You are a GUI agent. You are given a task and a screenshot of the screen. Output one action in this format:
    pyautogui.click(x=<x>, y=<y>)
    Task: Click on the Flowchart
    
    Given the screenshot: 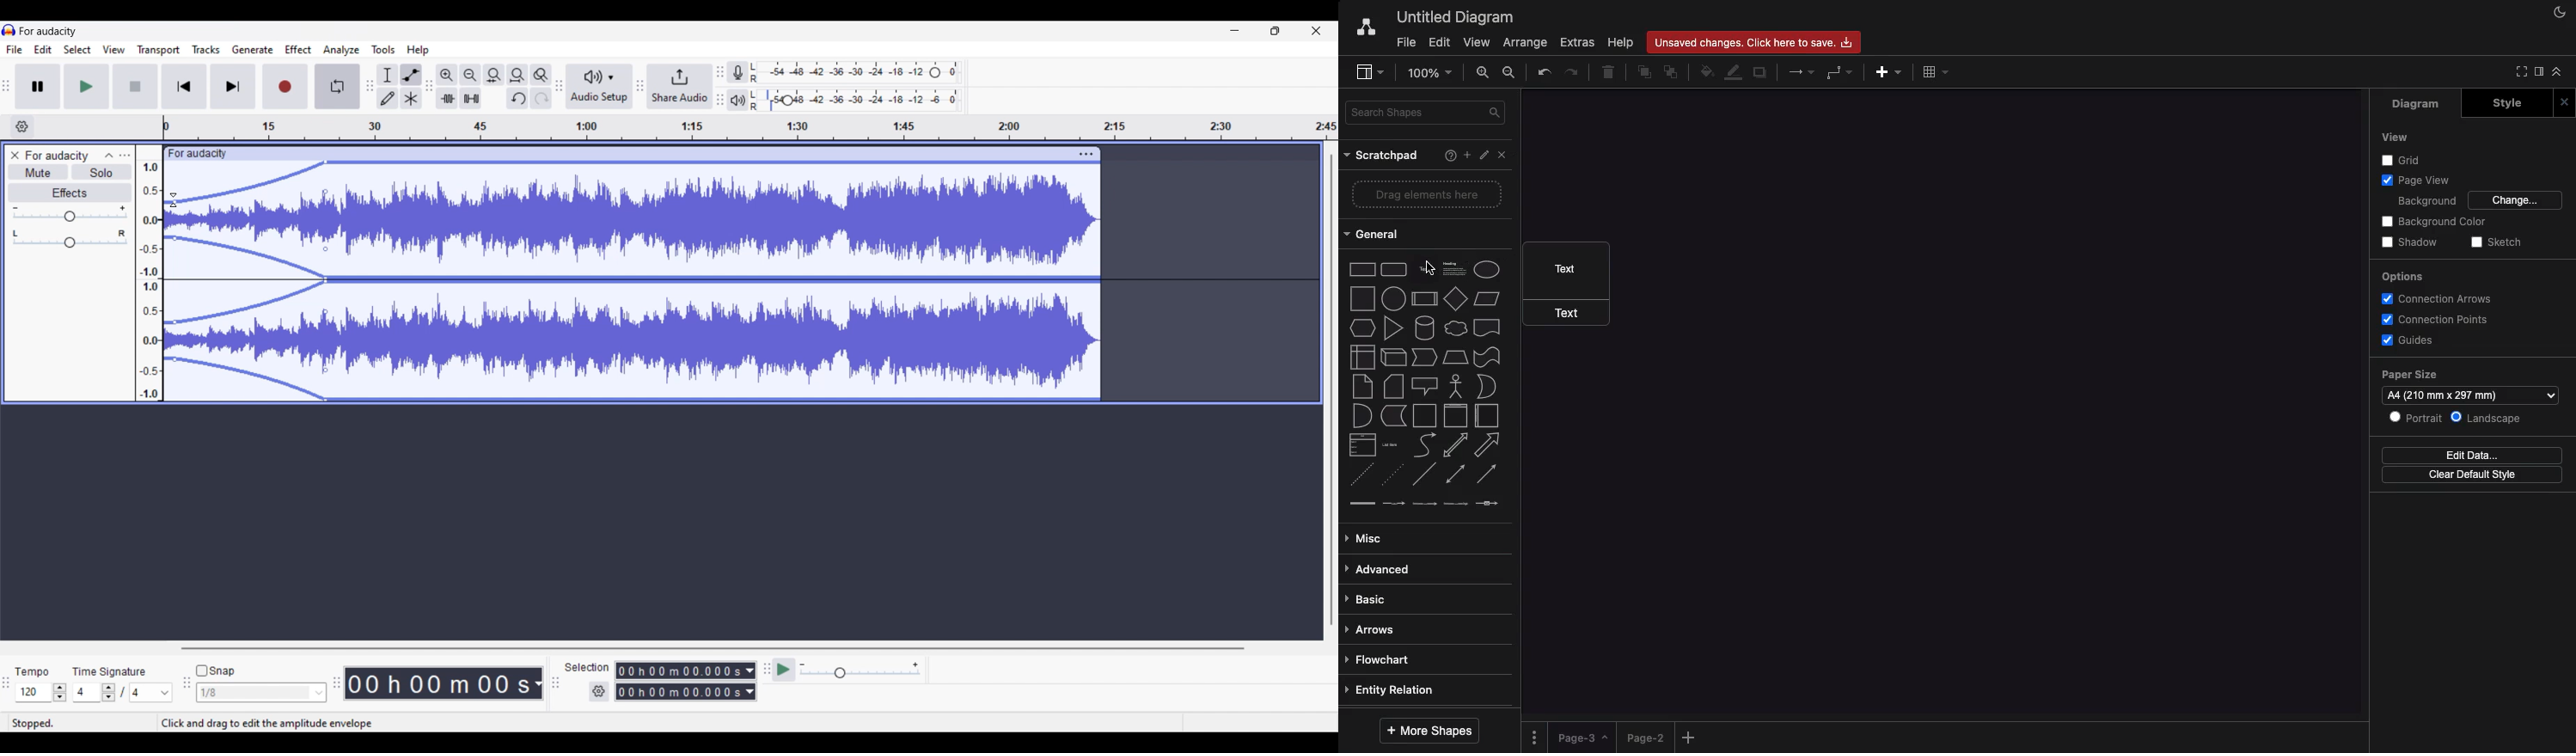 What is the action you would take?
    pyautogui.click(x=1386, y=660)
    